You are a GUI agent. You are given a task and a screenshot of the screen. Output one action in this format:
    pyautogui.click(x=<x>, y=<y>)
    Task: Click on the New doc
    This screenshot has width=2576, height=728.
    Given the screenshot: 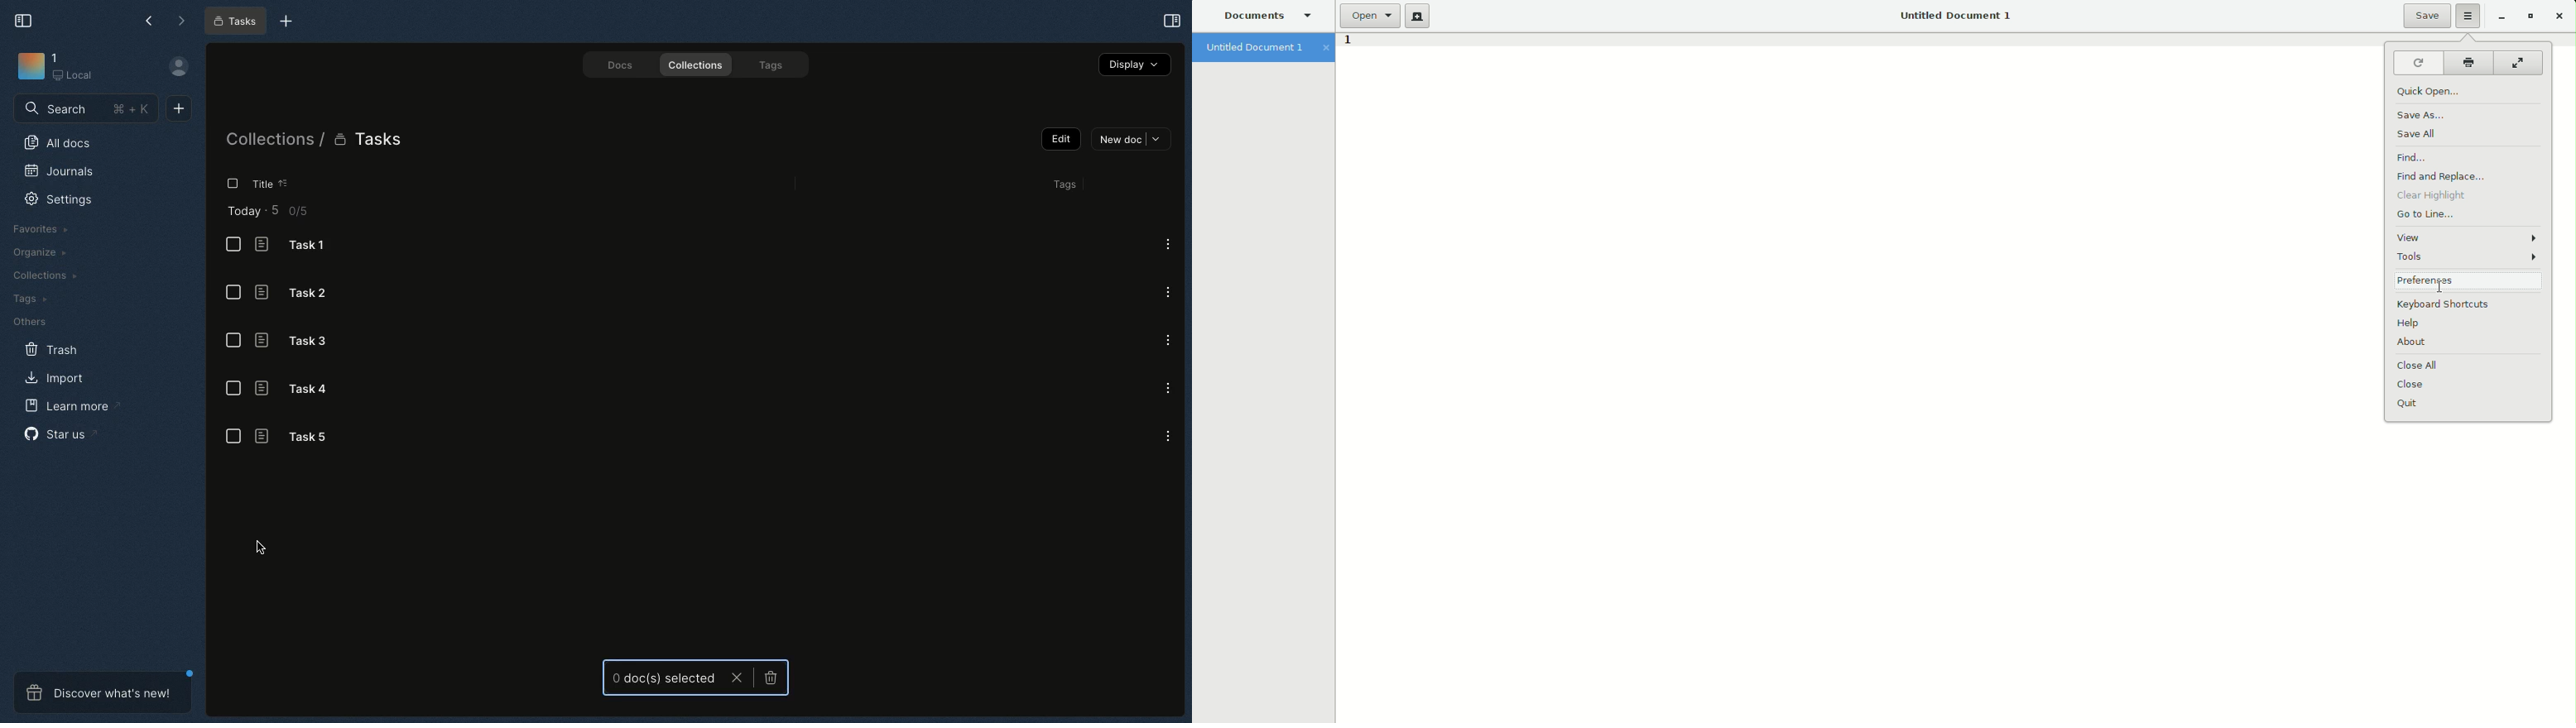 What is the action you would take?
    pyautogui.click(x=1130, y=139)
    